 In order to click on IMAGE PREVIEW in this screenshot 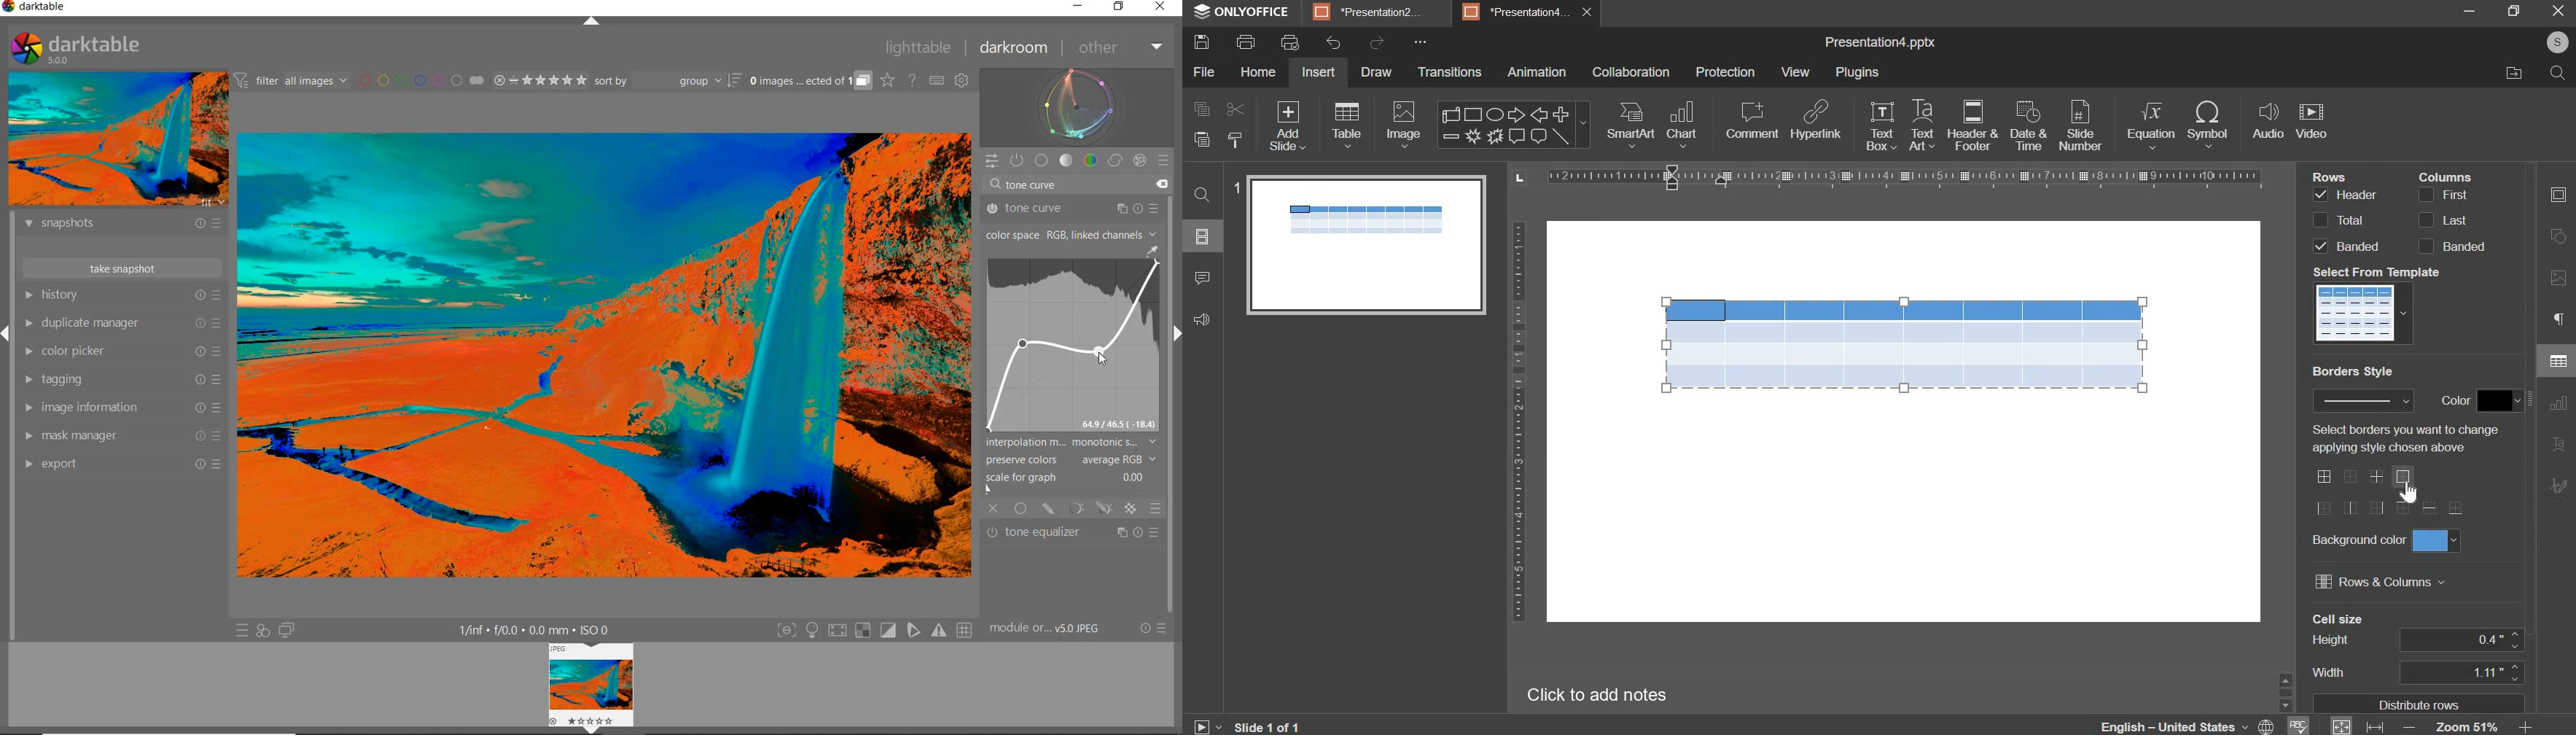, I will do `click(116, 139)`.